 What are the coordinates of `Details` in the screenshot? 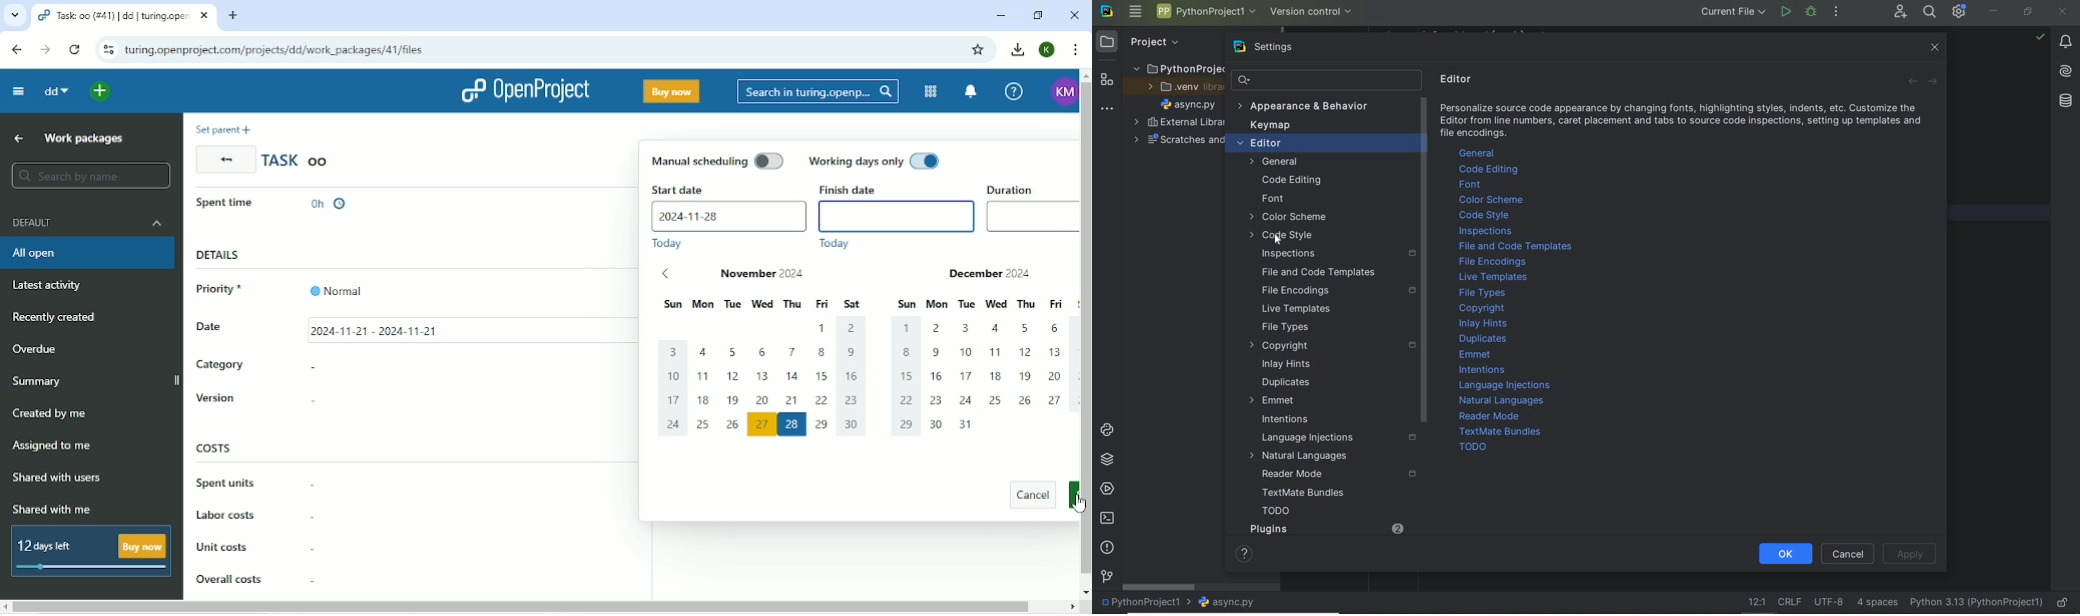 It's located at (218, 254).